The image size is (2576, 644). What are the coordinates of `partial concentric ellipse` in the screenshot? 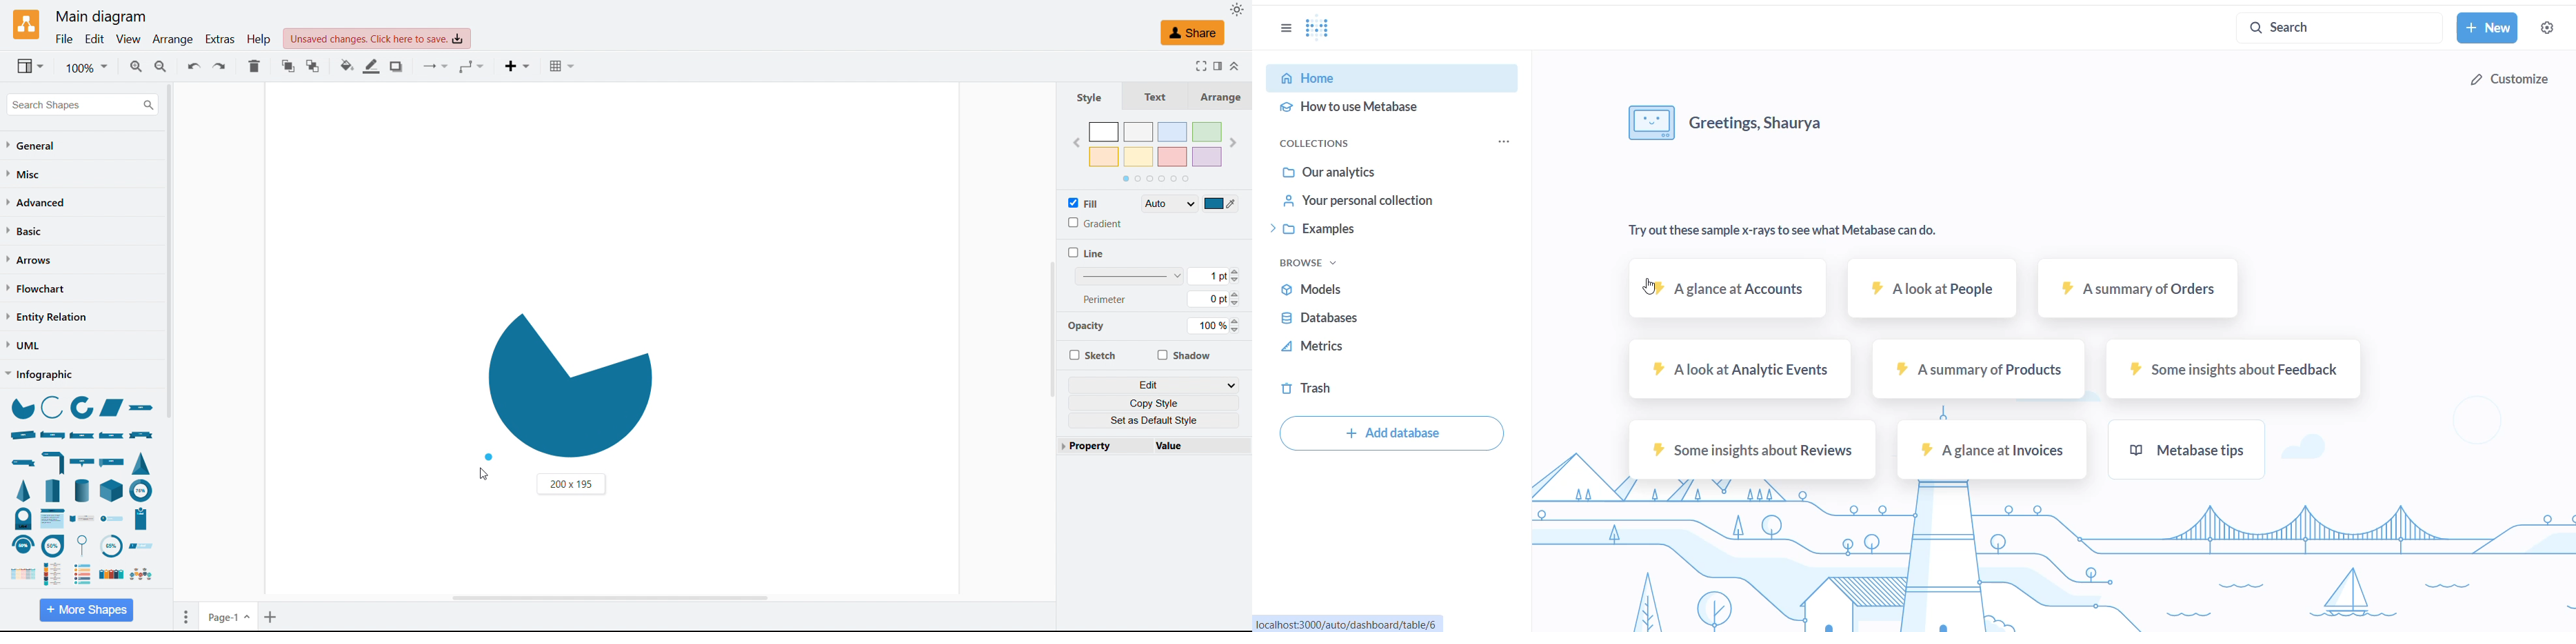 It's located at (142, 490).